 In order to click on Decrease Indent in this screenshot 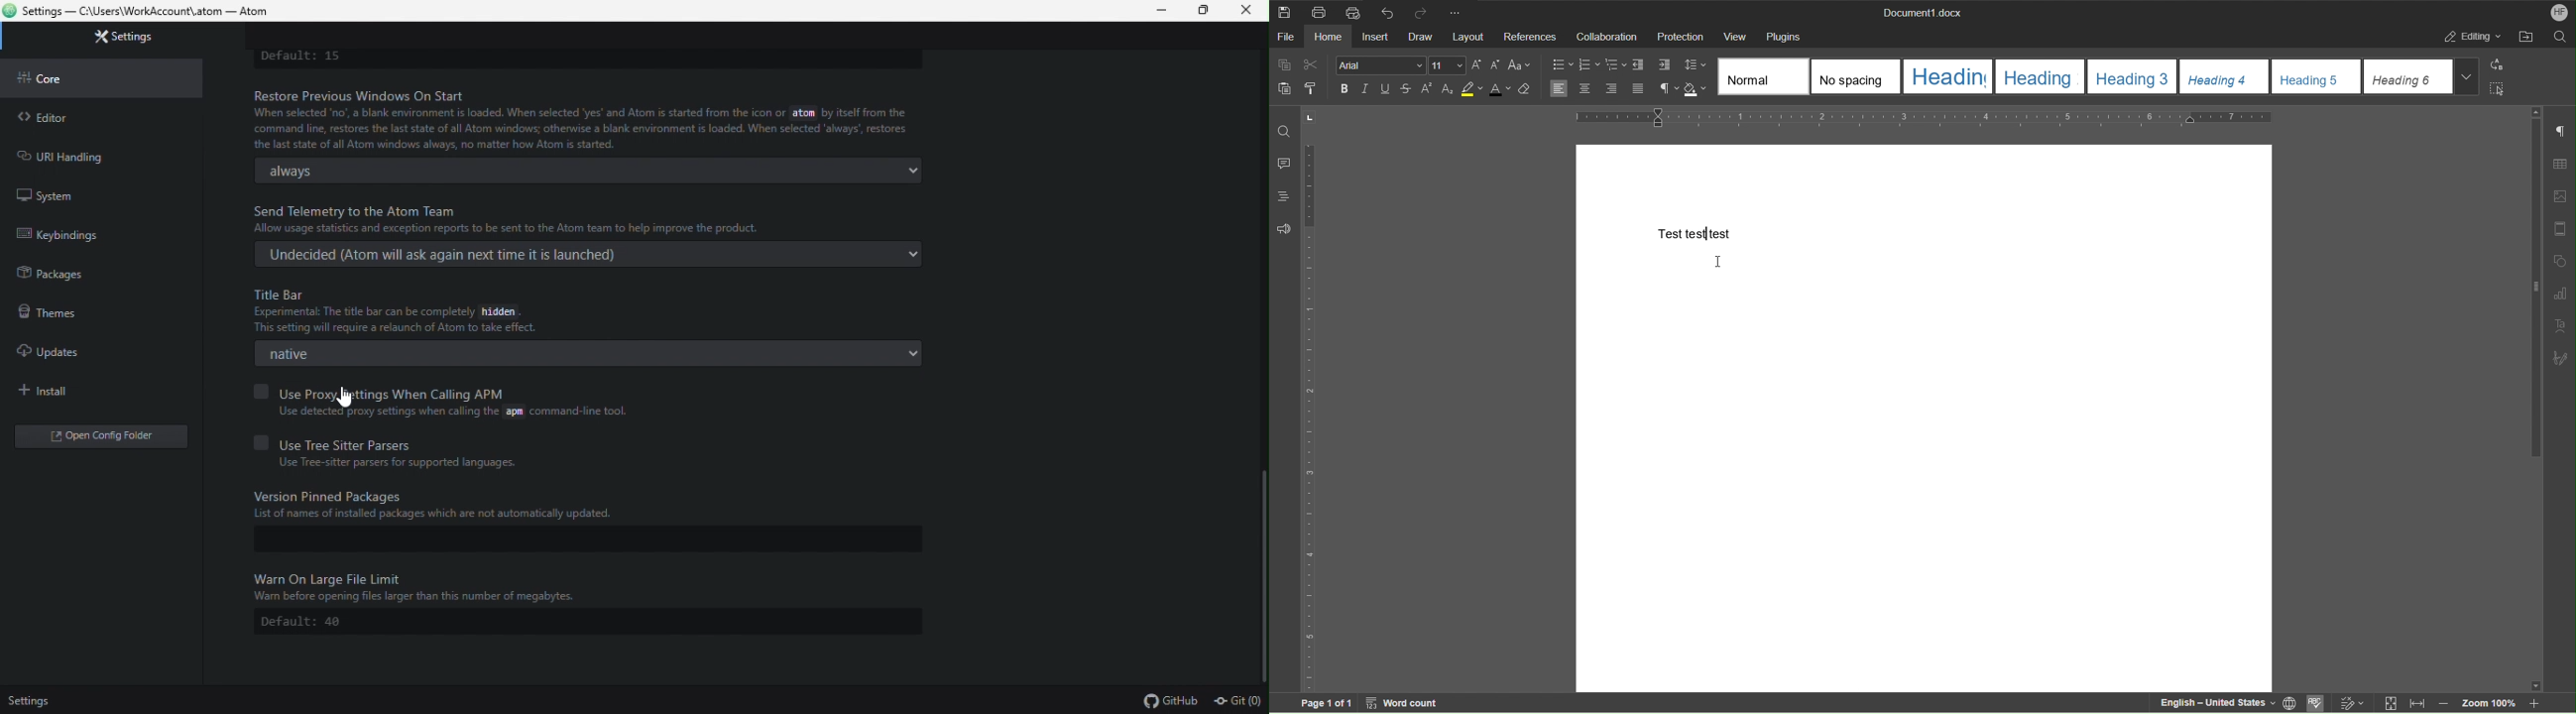, I will do `click(1640, 66)`.